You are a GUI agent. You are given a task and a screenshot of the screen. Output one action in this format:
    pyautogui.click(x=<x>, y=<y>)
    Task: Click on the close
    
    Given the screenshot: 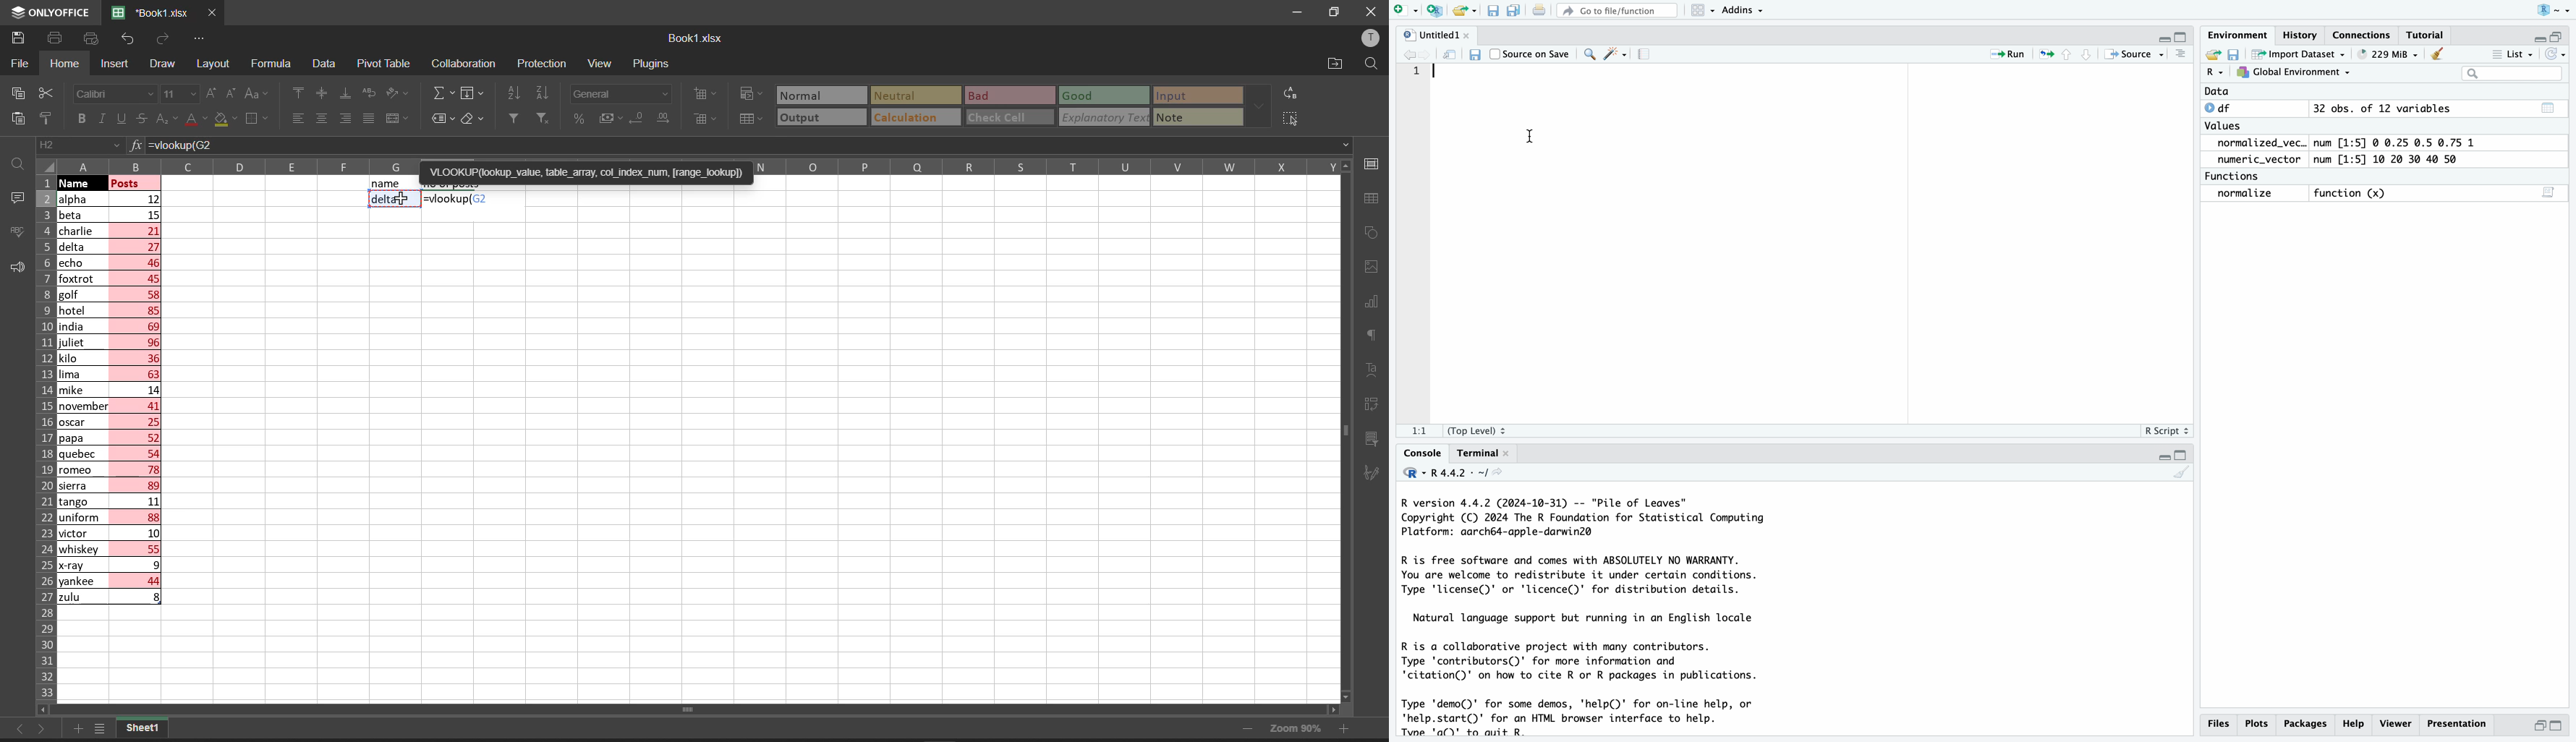 What is the action you would take?
    pyautogui.click(x=1472, y=35)
    